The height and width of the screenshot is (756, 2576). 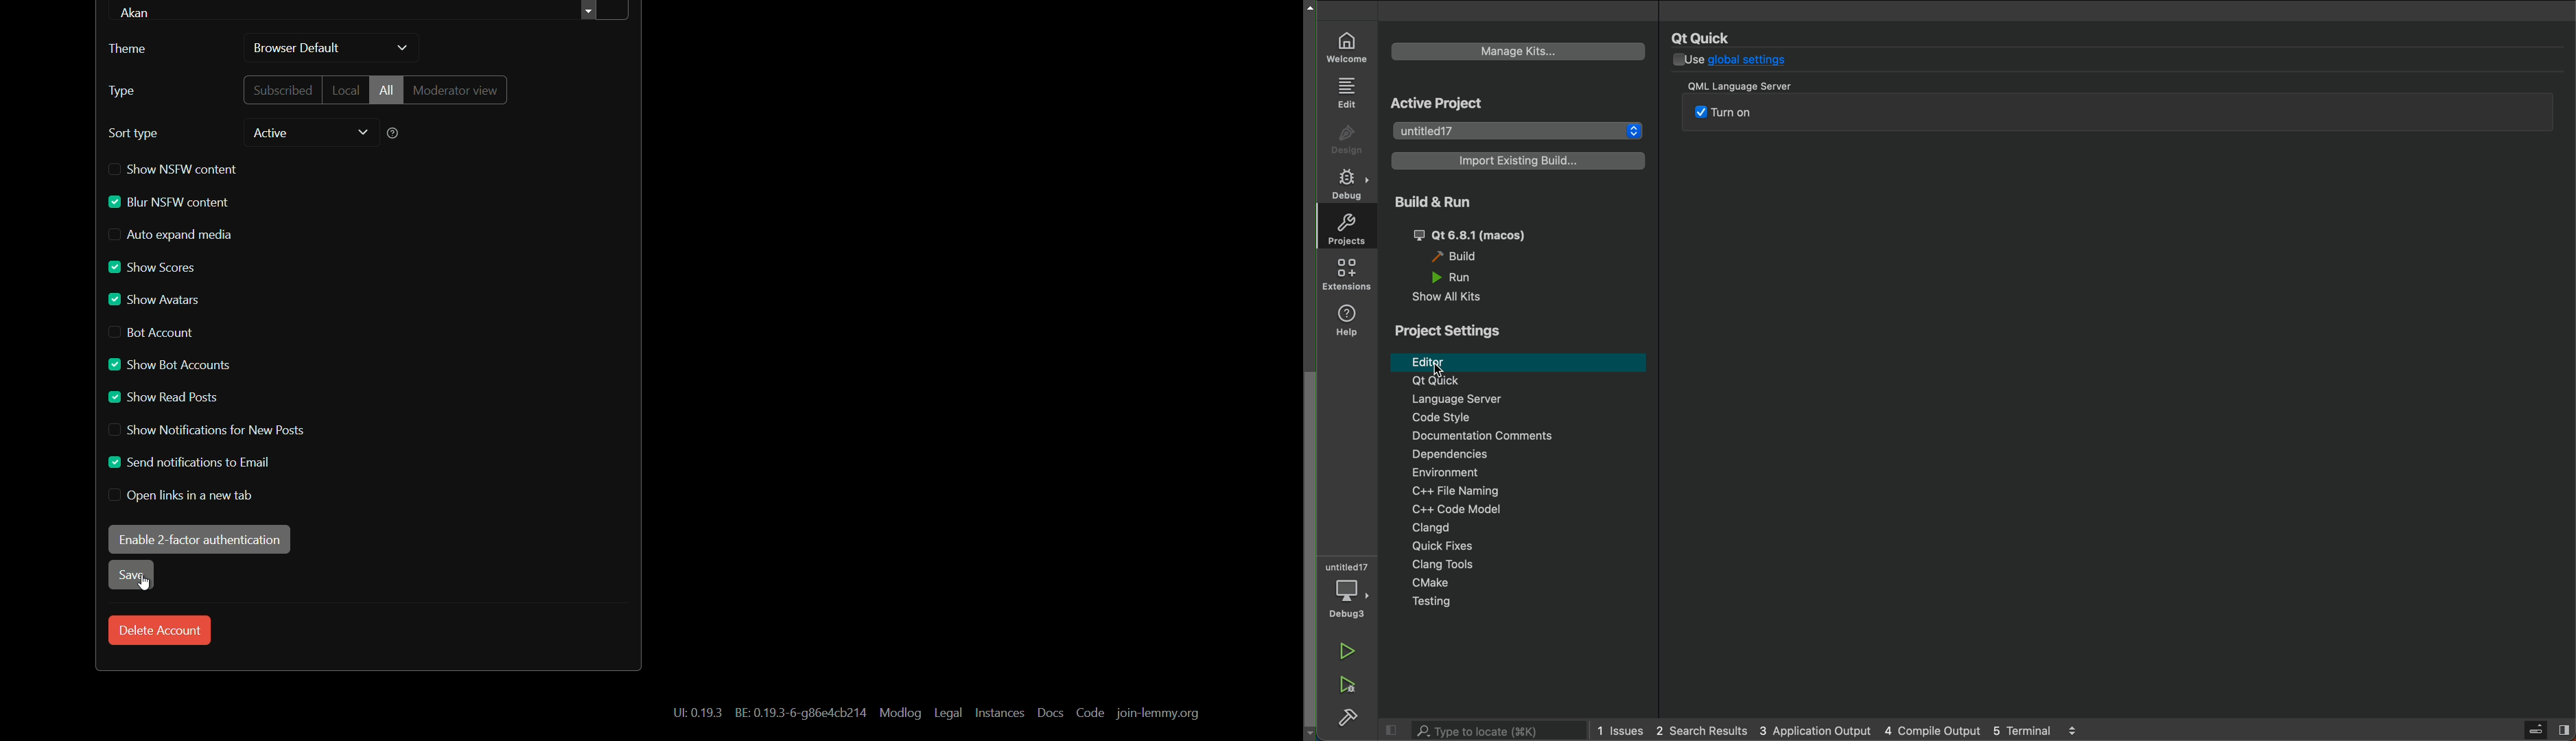 I want to click on file naming, so click(x=1509, y=489).